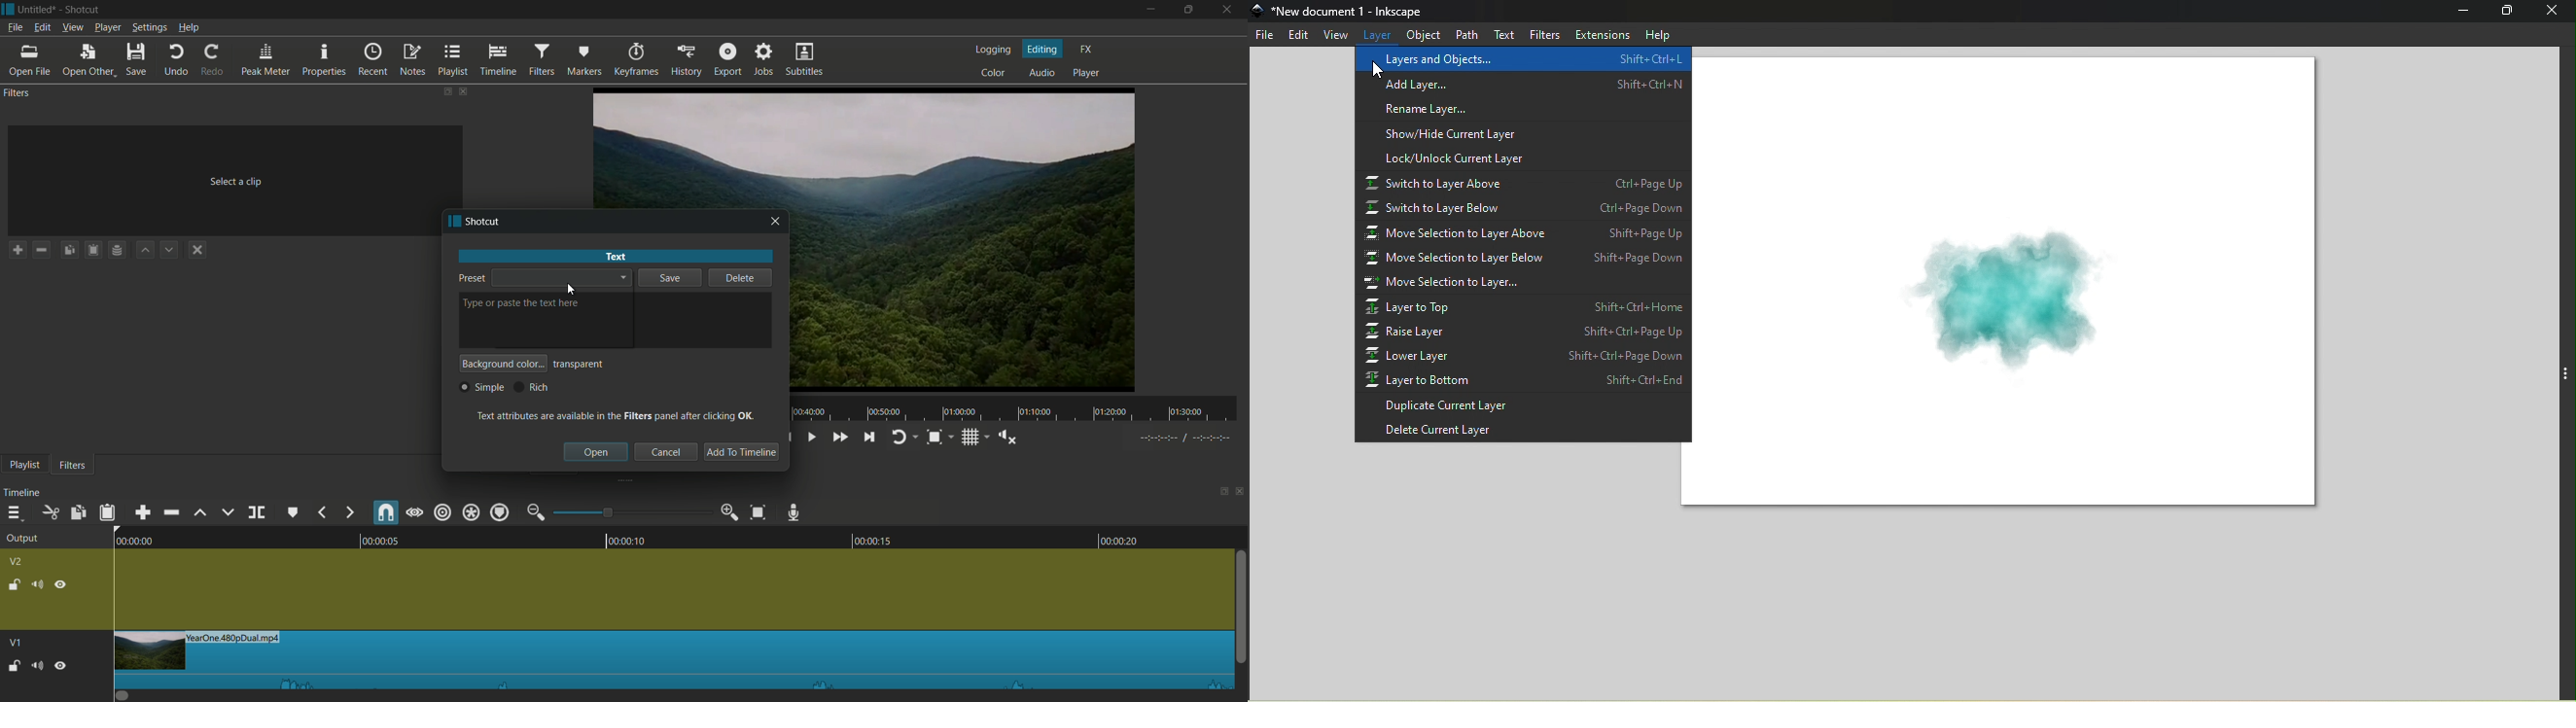 The width and height of the screenshot is (2576, 728). I want to click on skip to the next point, so click(870, 437).